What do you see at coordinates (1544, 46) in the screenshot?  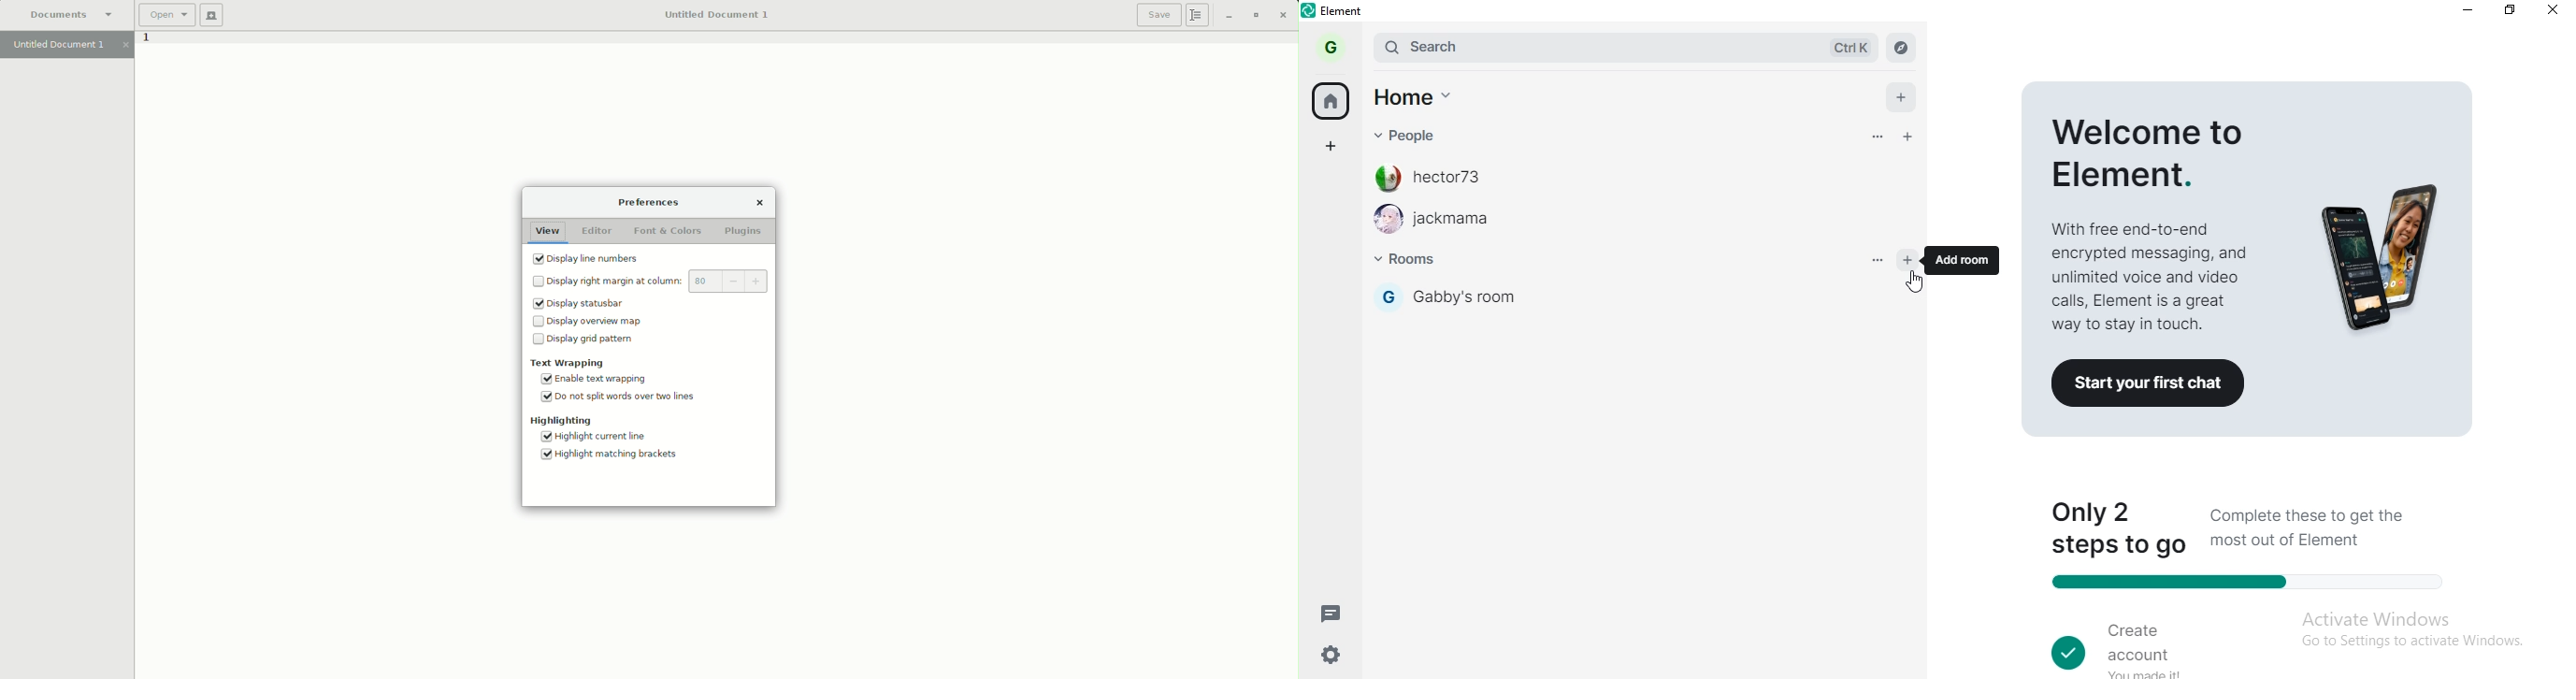 I see `search` at bounding box center [1544, 46].